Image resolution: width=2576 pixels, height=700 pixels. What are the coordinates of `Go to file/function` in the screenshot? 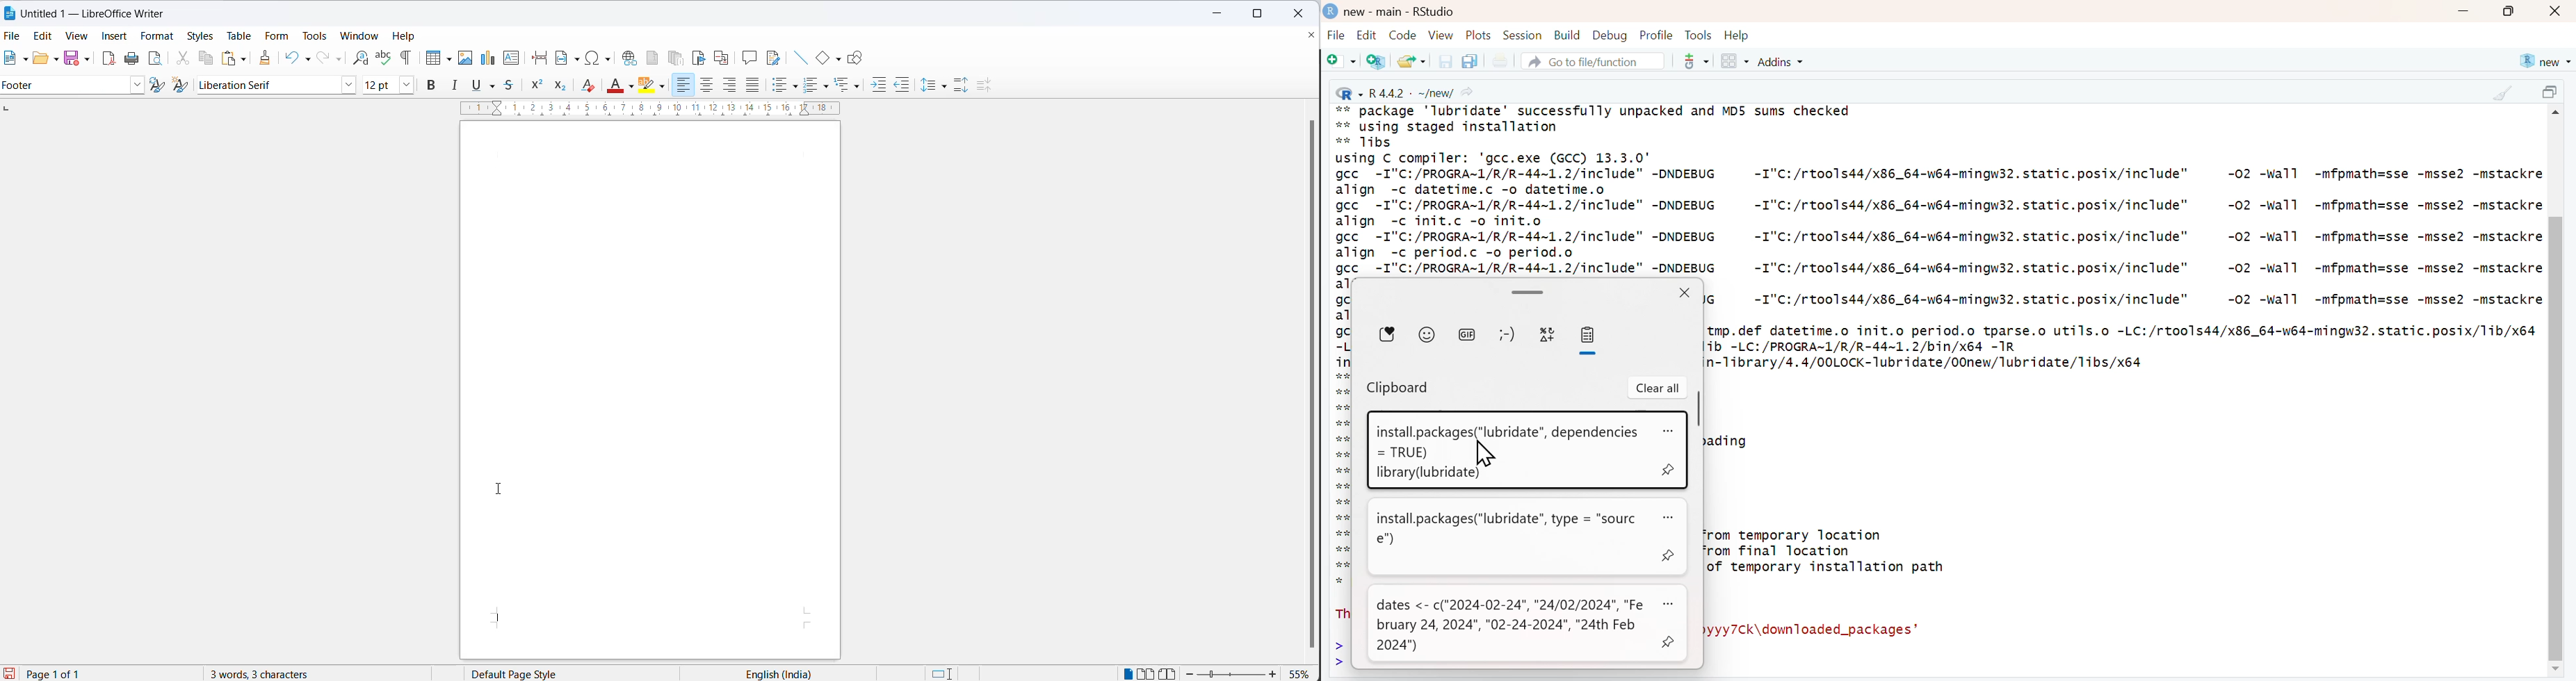 It's located at (1592, 61).